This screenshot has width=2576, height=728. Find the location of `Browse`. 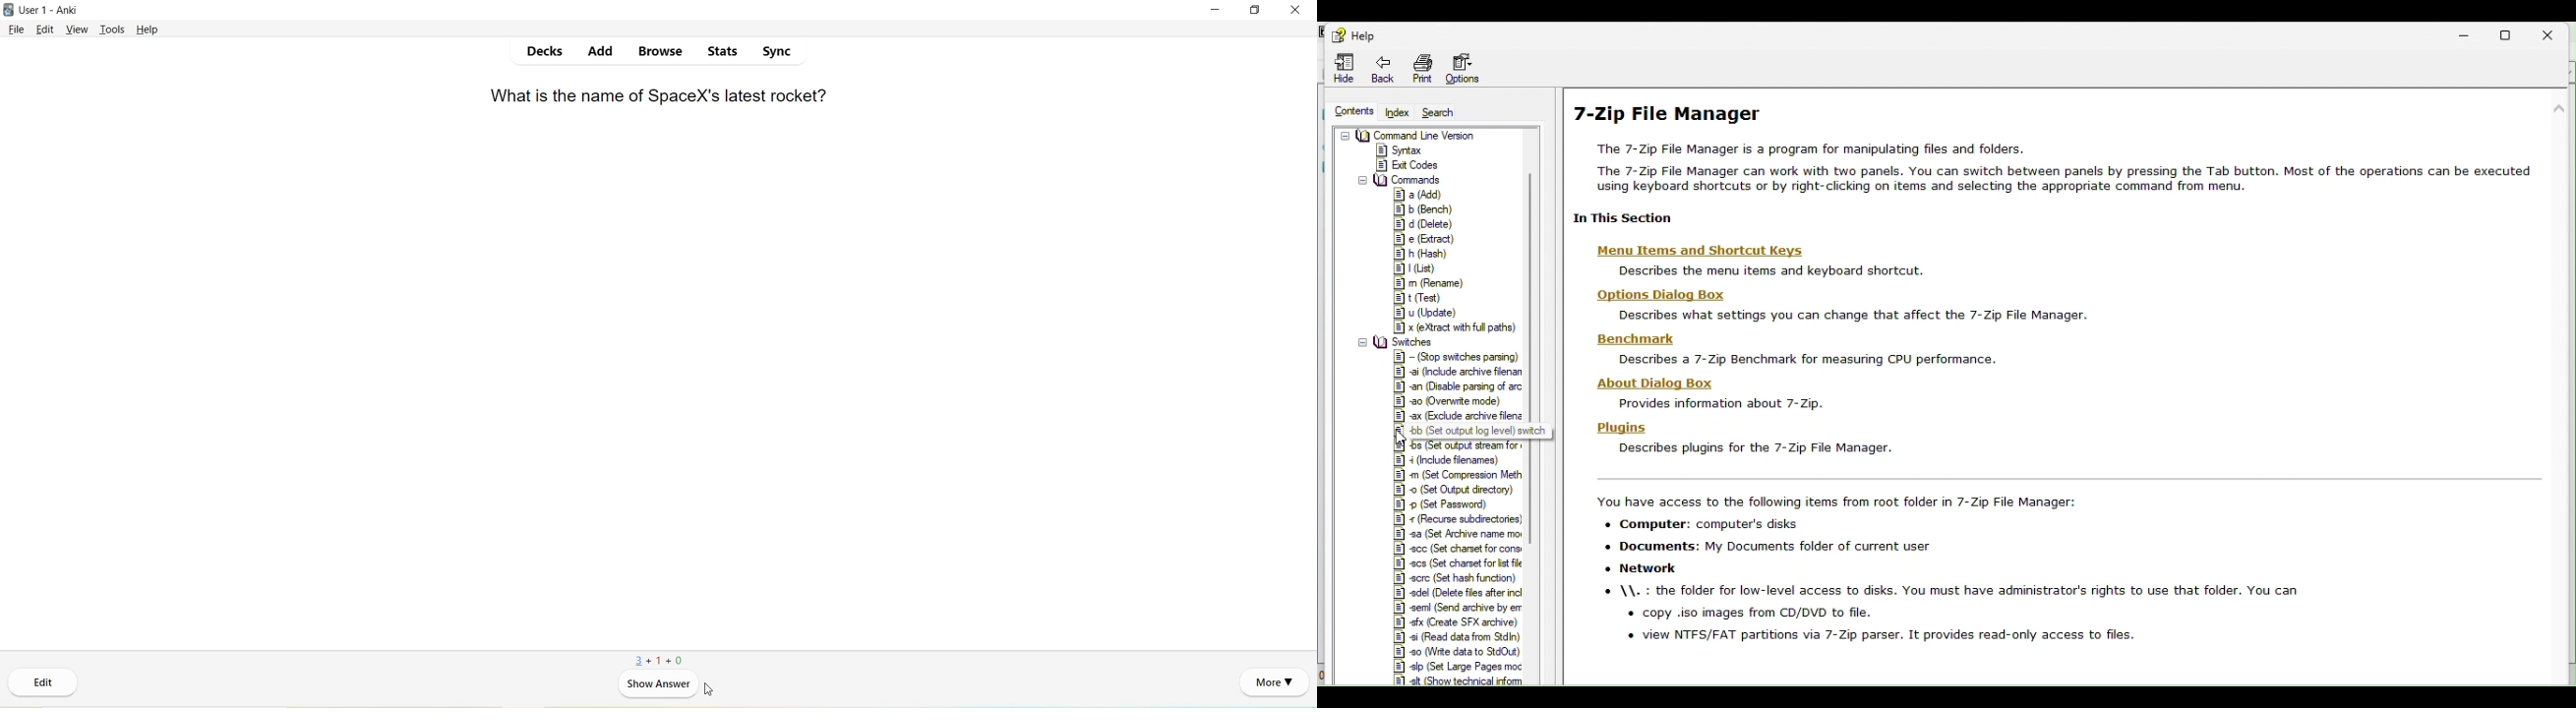

Browse is located at coordinates (662, 52).